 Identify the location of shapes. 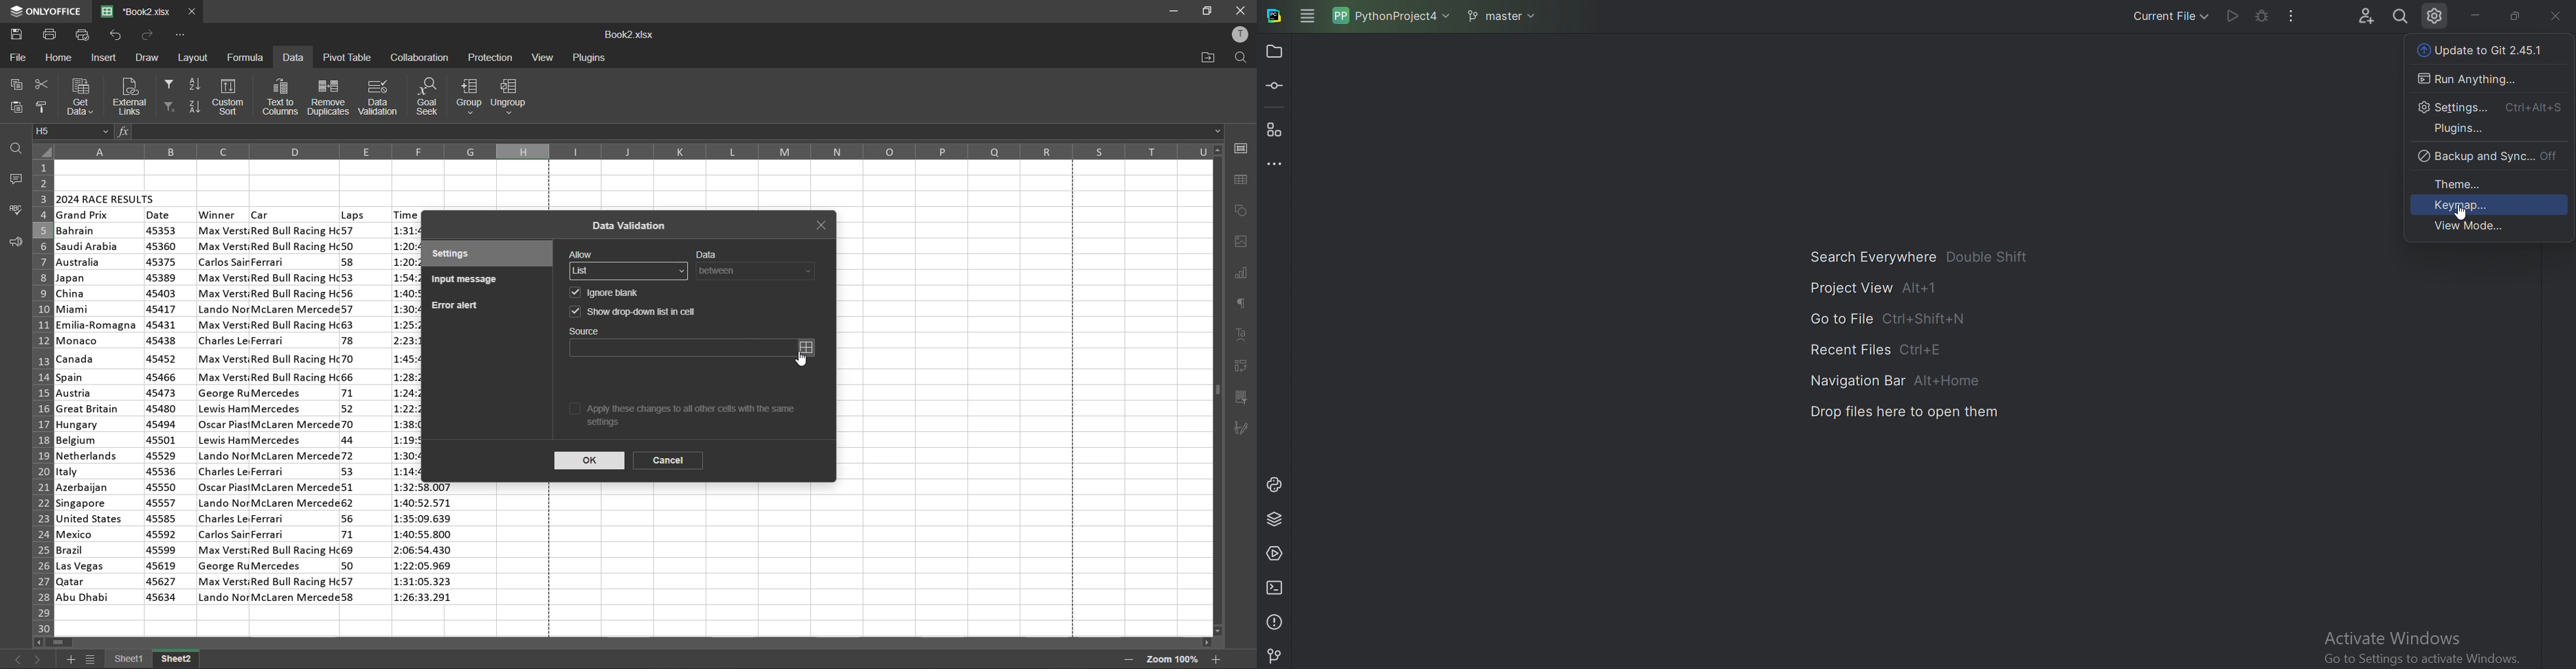
(1242, 211).